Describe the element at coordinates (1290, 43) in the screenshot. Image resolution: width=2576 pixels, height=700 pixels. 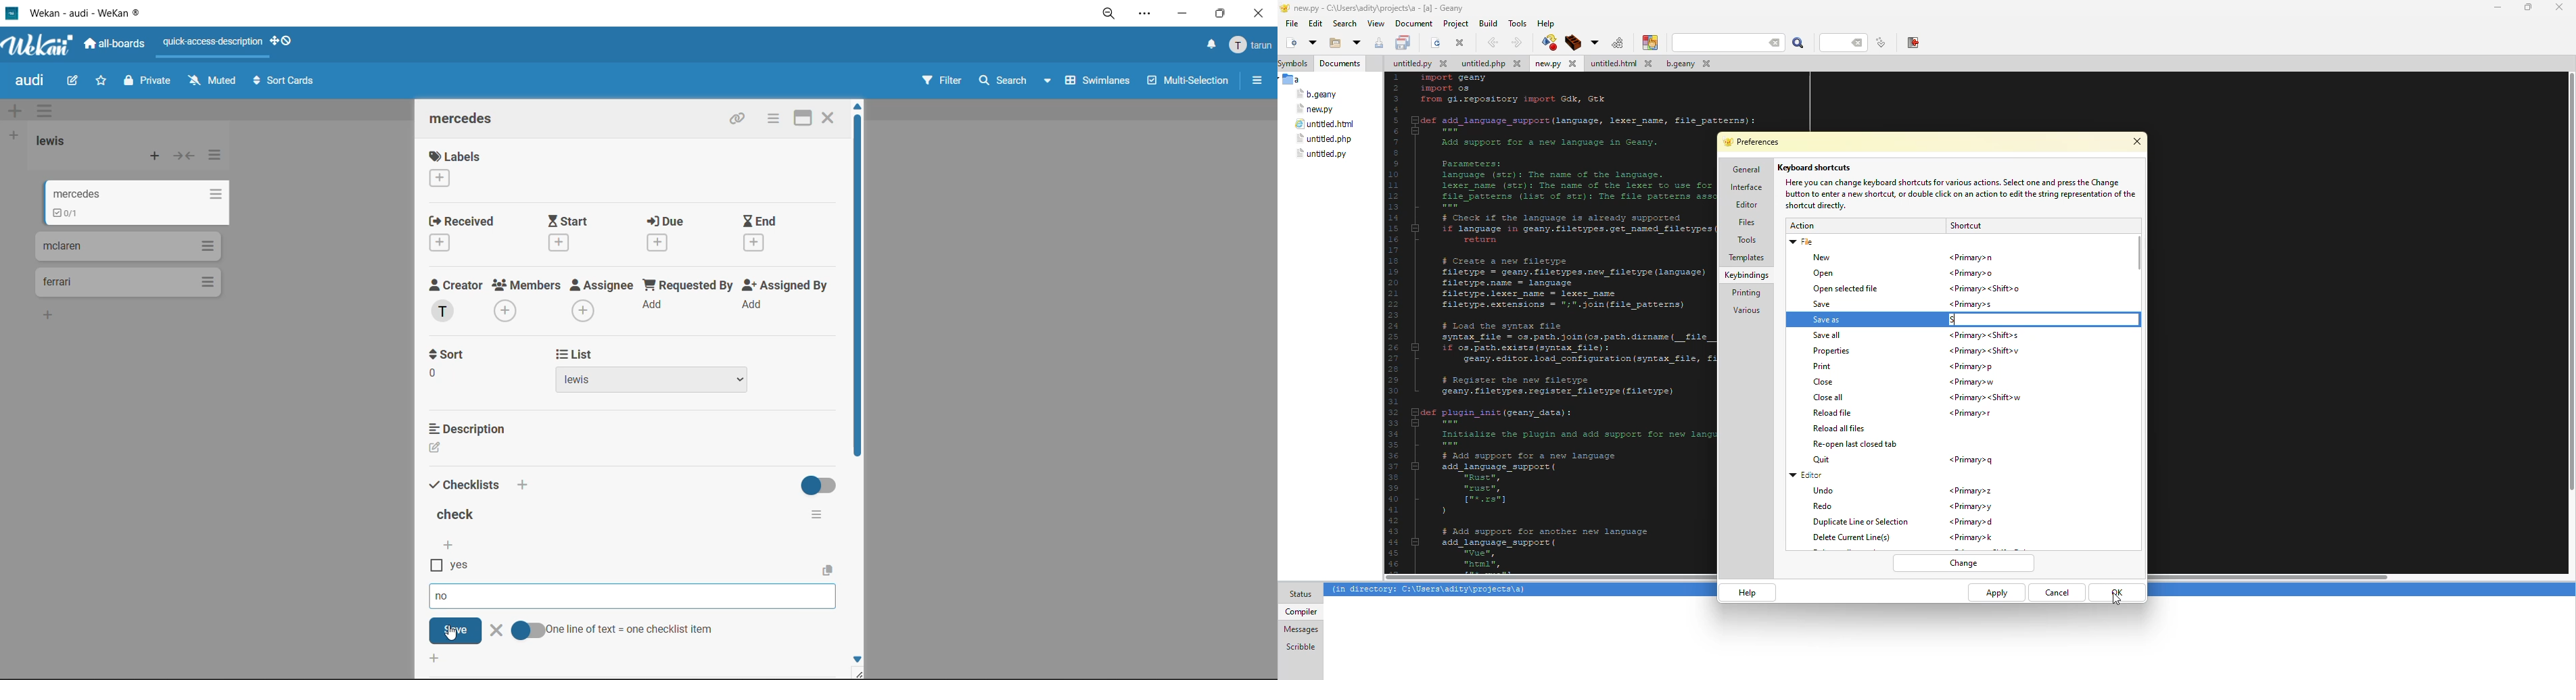
I see `new` at that location.